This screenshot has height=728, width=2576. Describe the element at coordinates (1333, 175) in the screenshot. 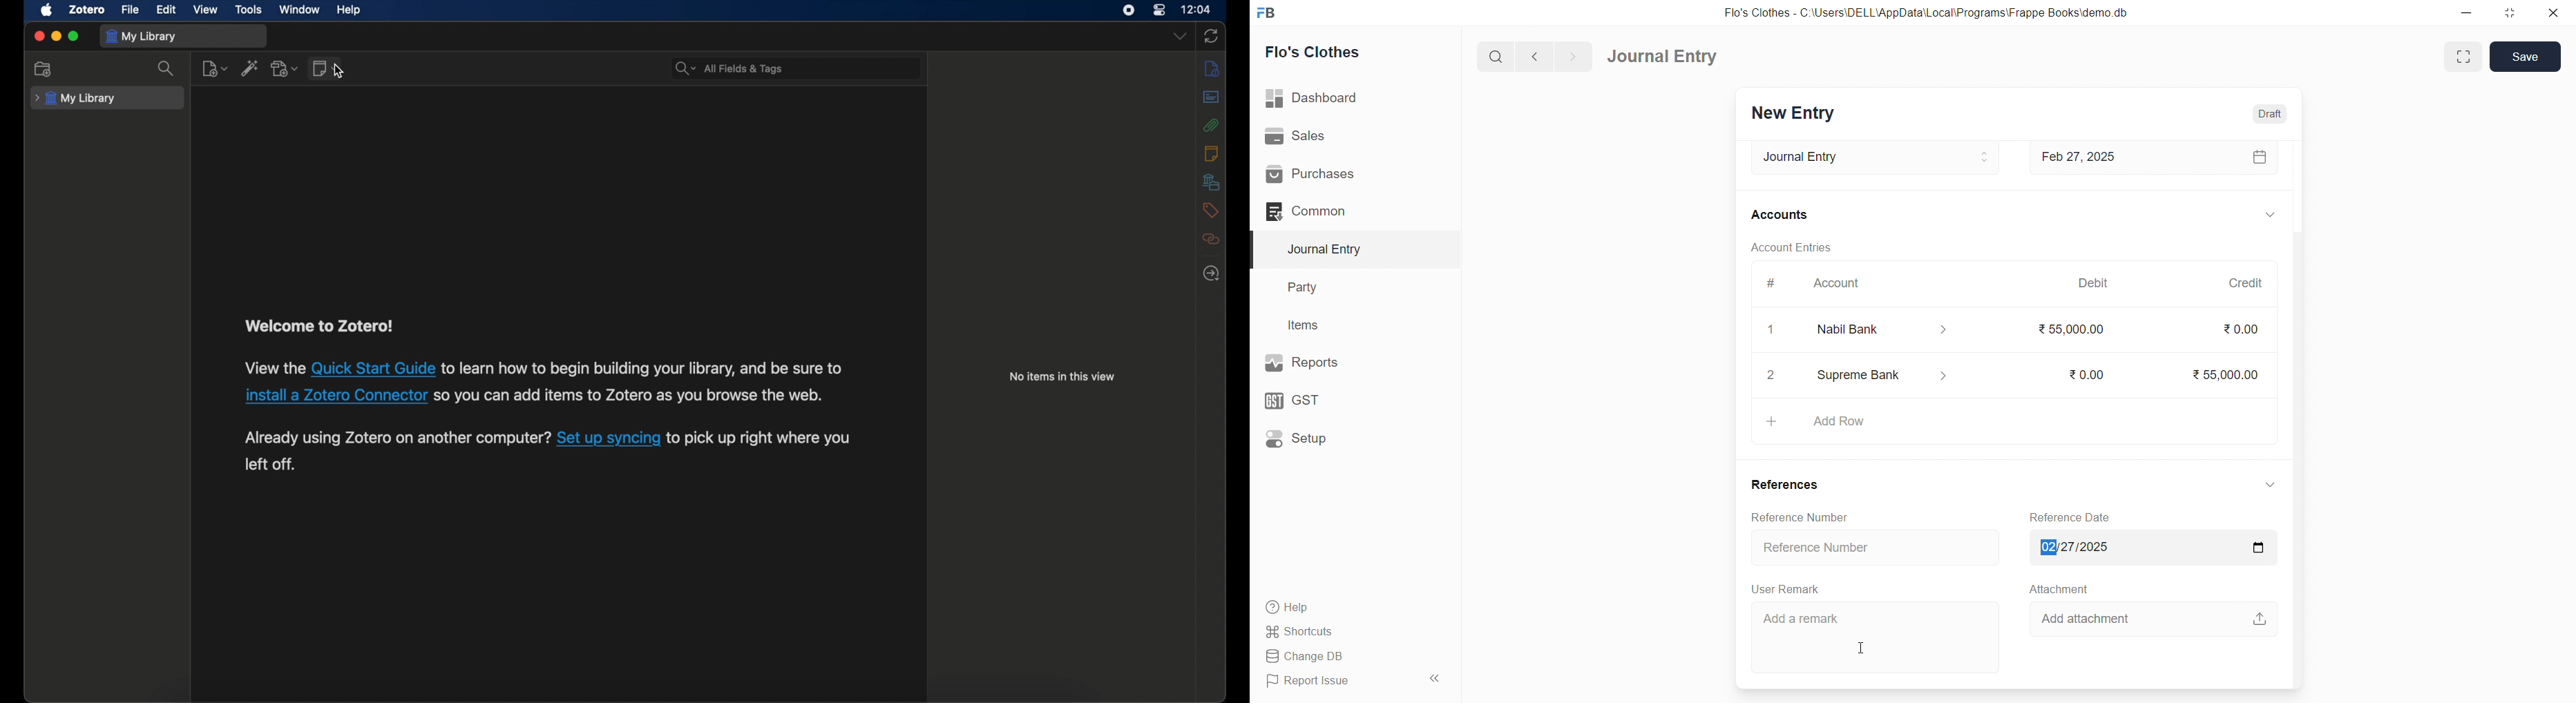

I see `Purchases` at that location.